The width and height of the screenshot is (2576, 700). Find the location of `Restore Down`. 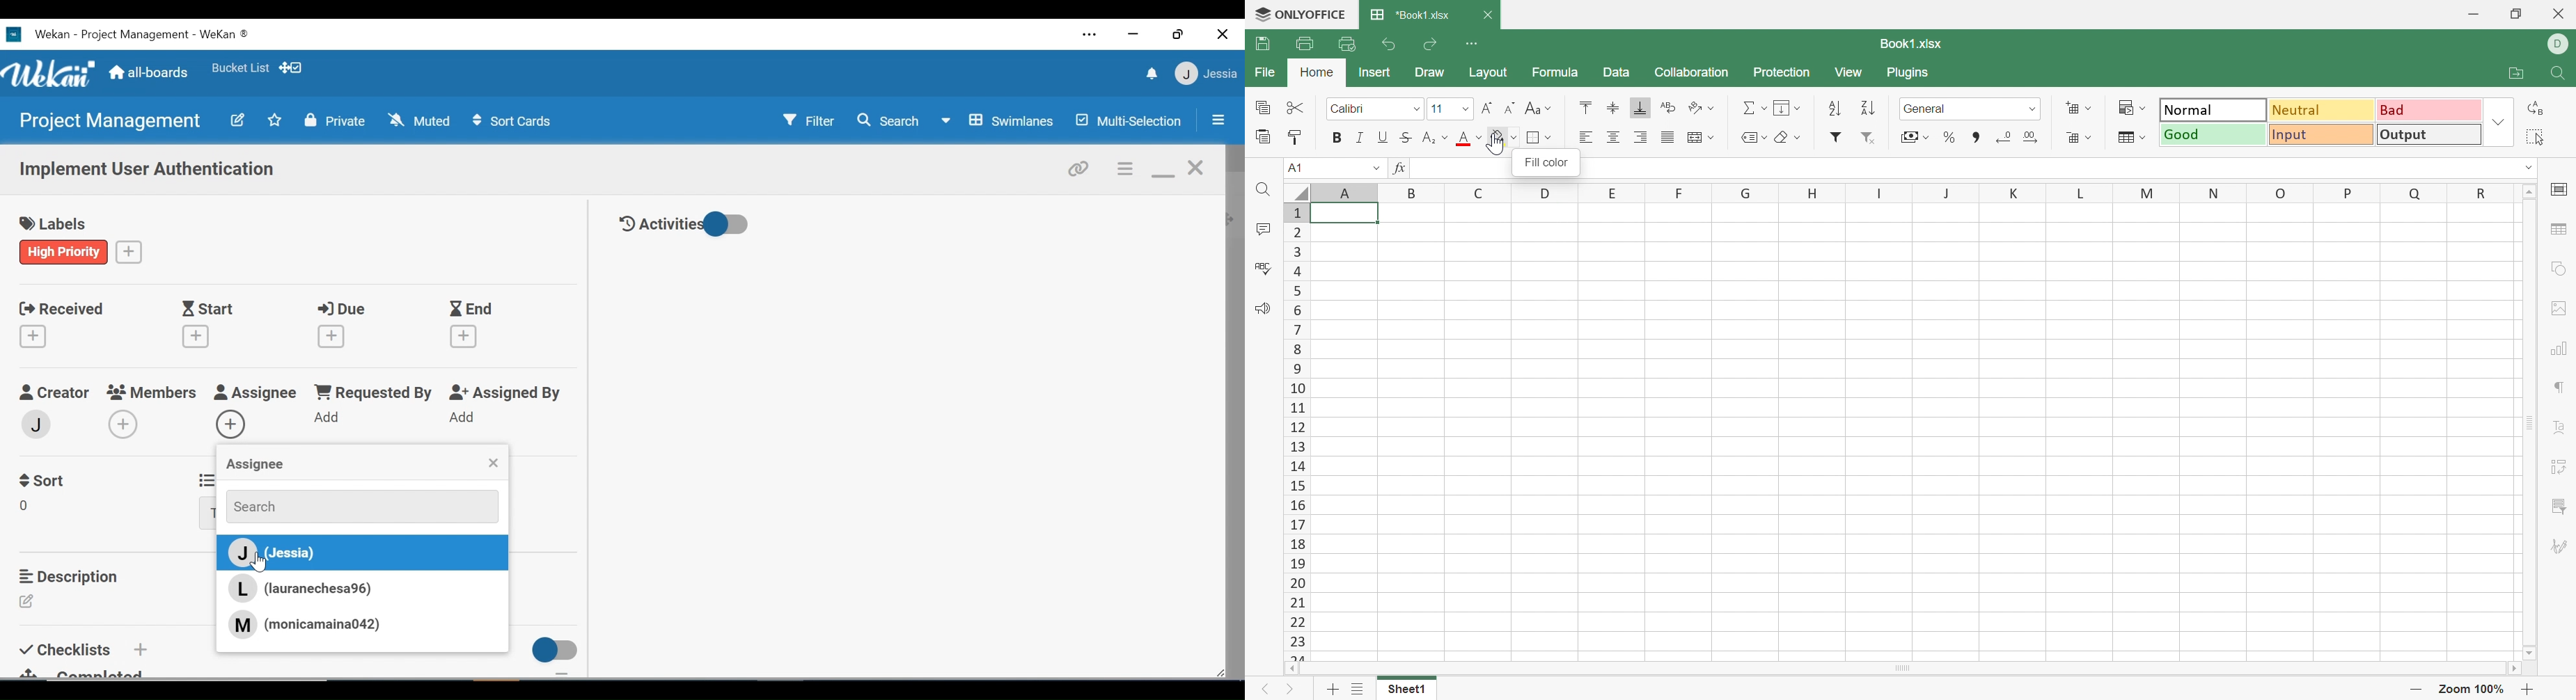

Restore Down is located at coordinates (2518, 13).